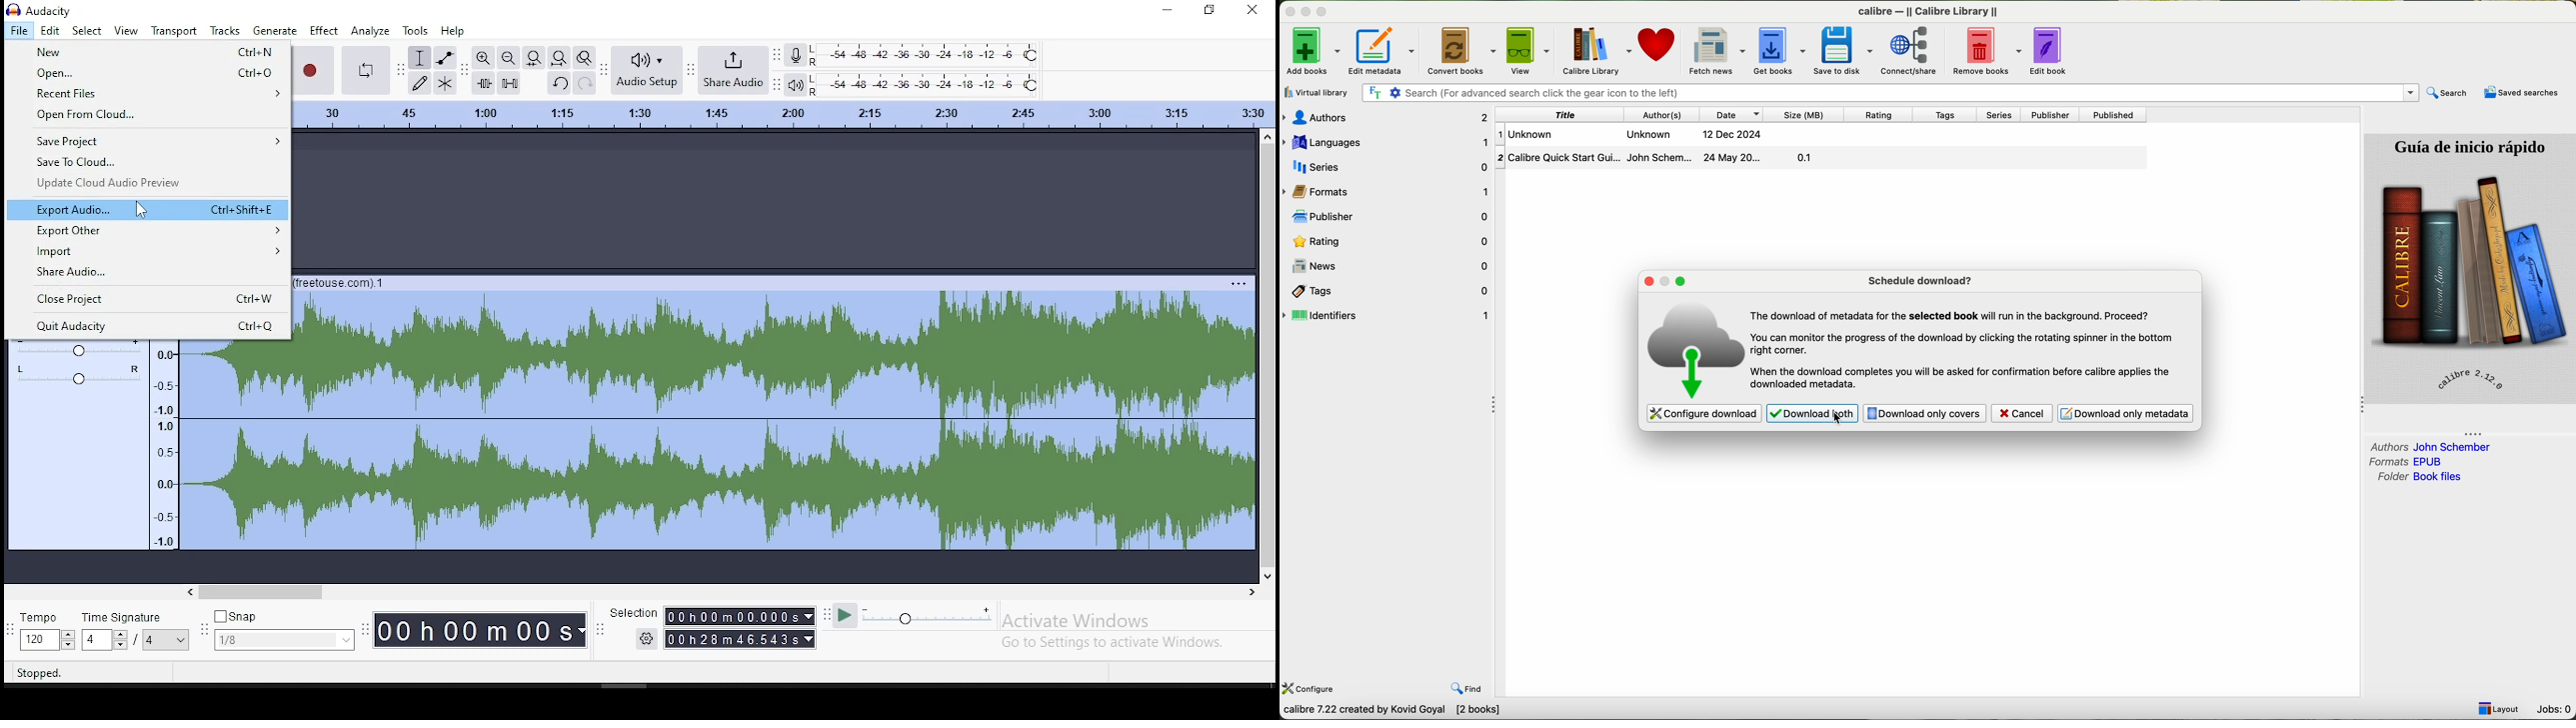  I want to click on icon, so click(43, 11).